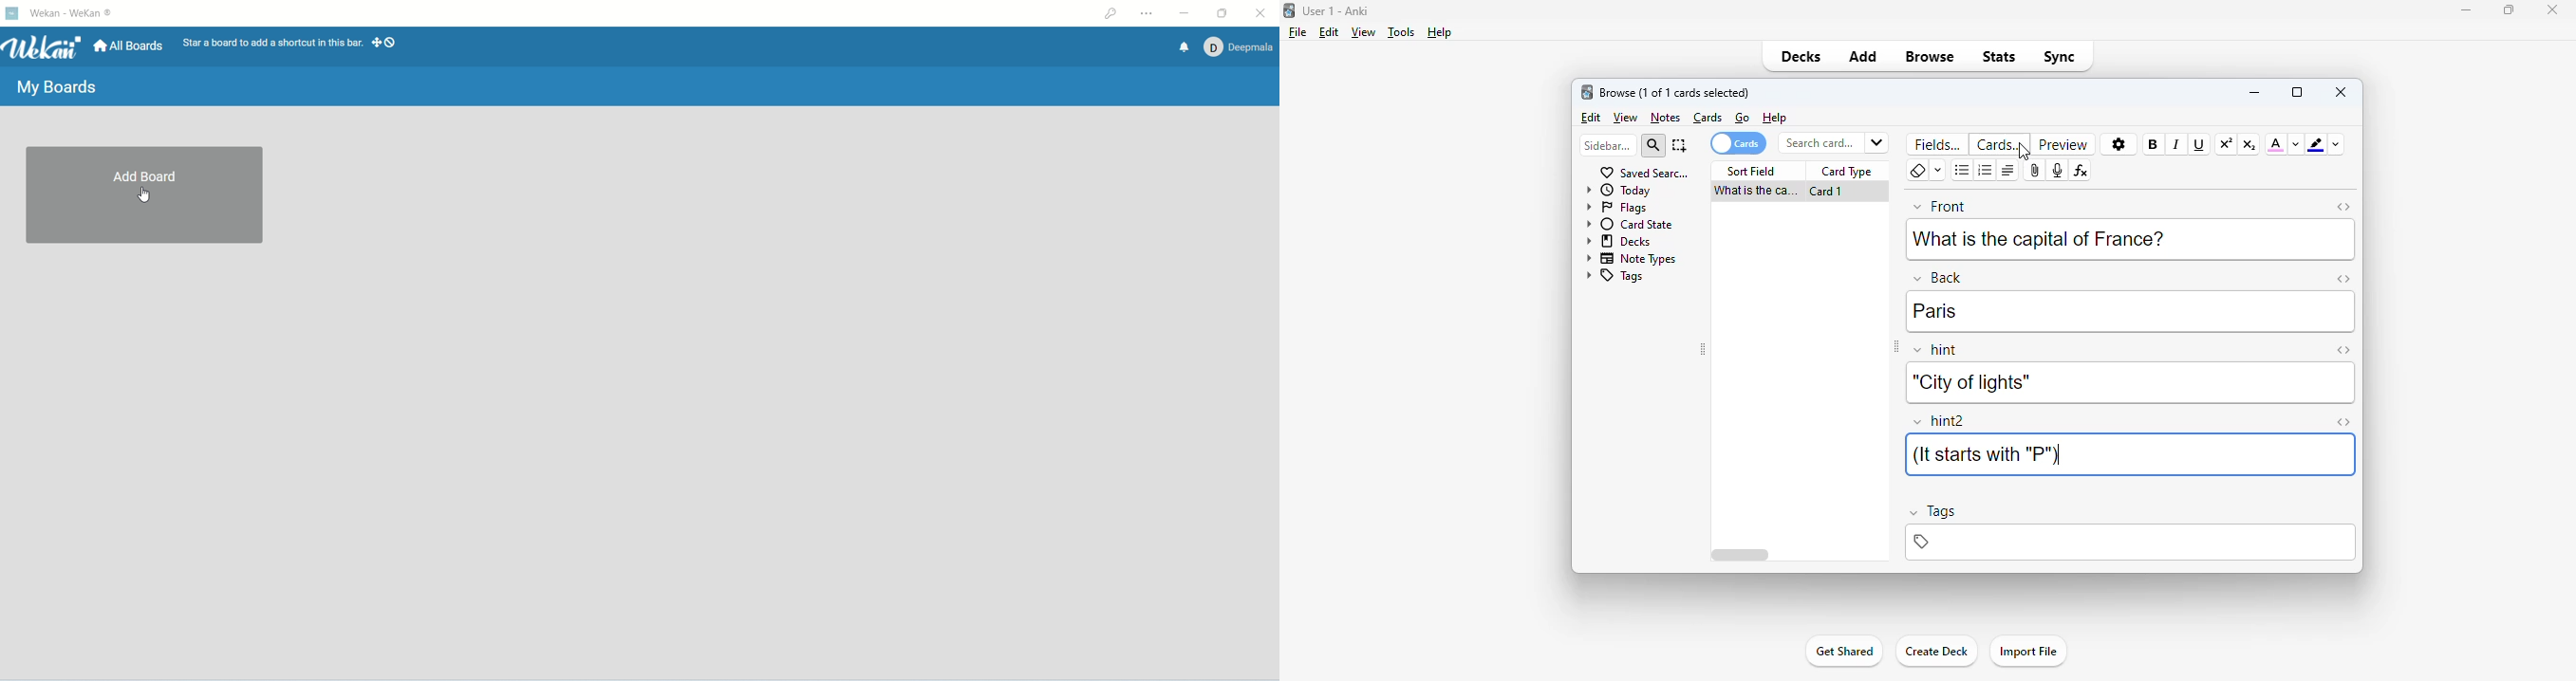  What do you see at coordinates (1288, 9) in the screenshot?
I see `logo` at bounding box center [1288, 9].